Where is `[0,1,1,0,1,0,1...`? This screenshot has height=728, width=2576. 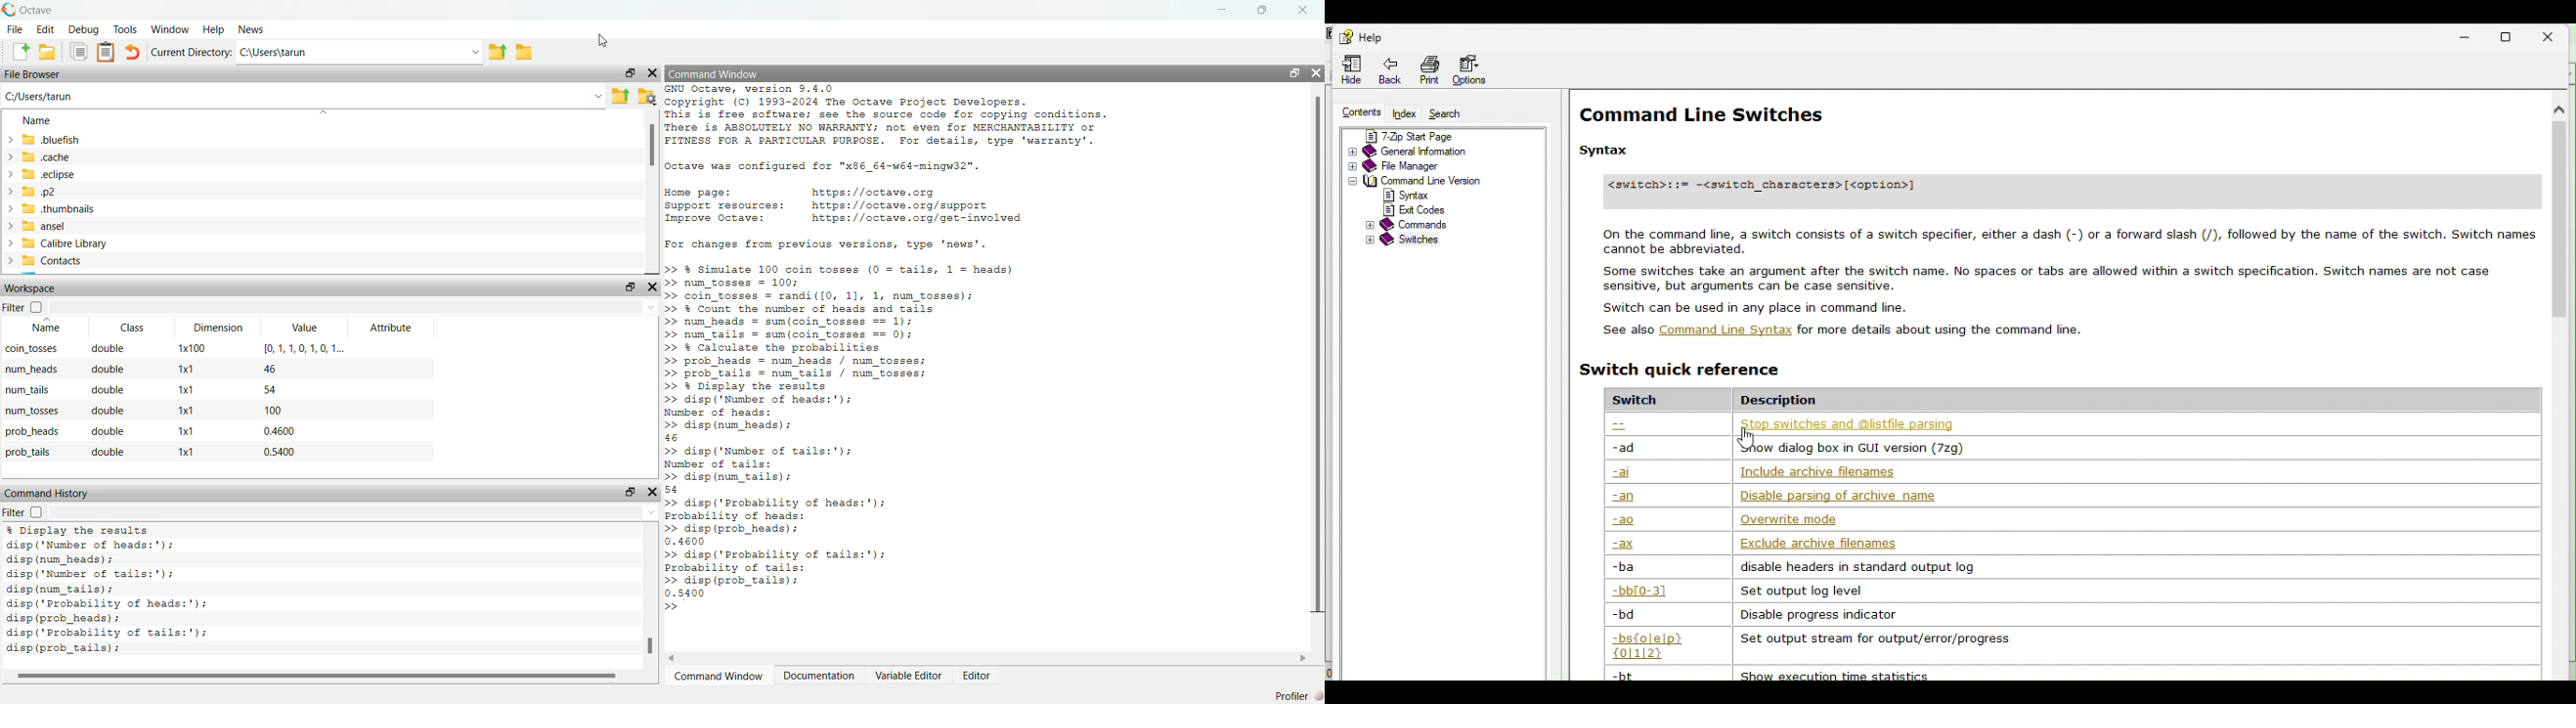 [0,1,1,0,1,0,1... is located at coordinates (306, 348).